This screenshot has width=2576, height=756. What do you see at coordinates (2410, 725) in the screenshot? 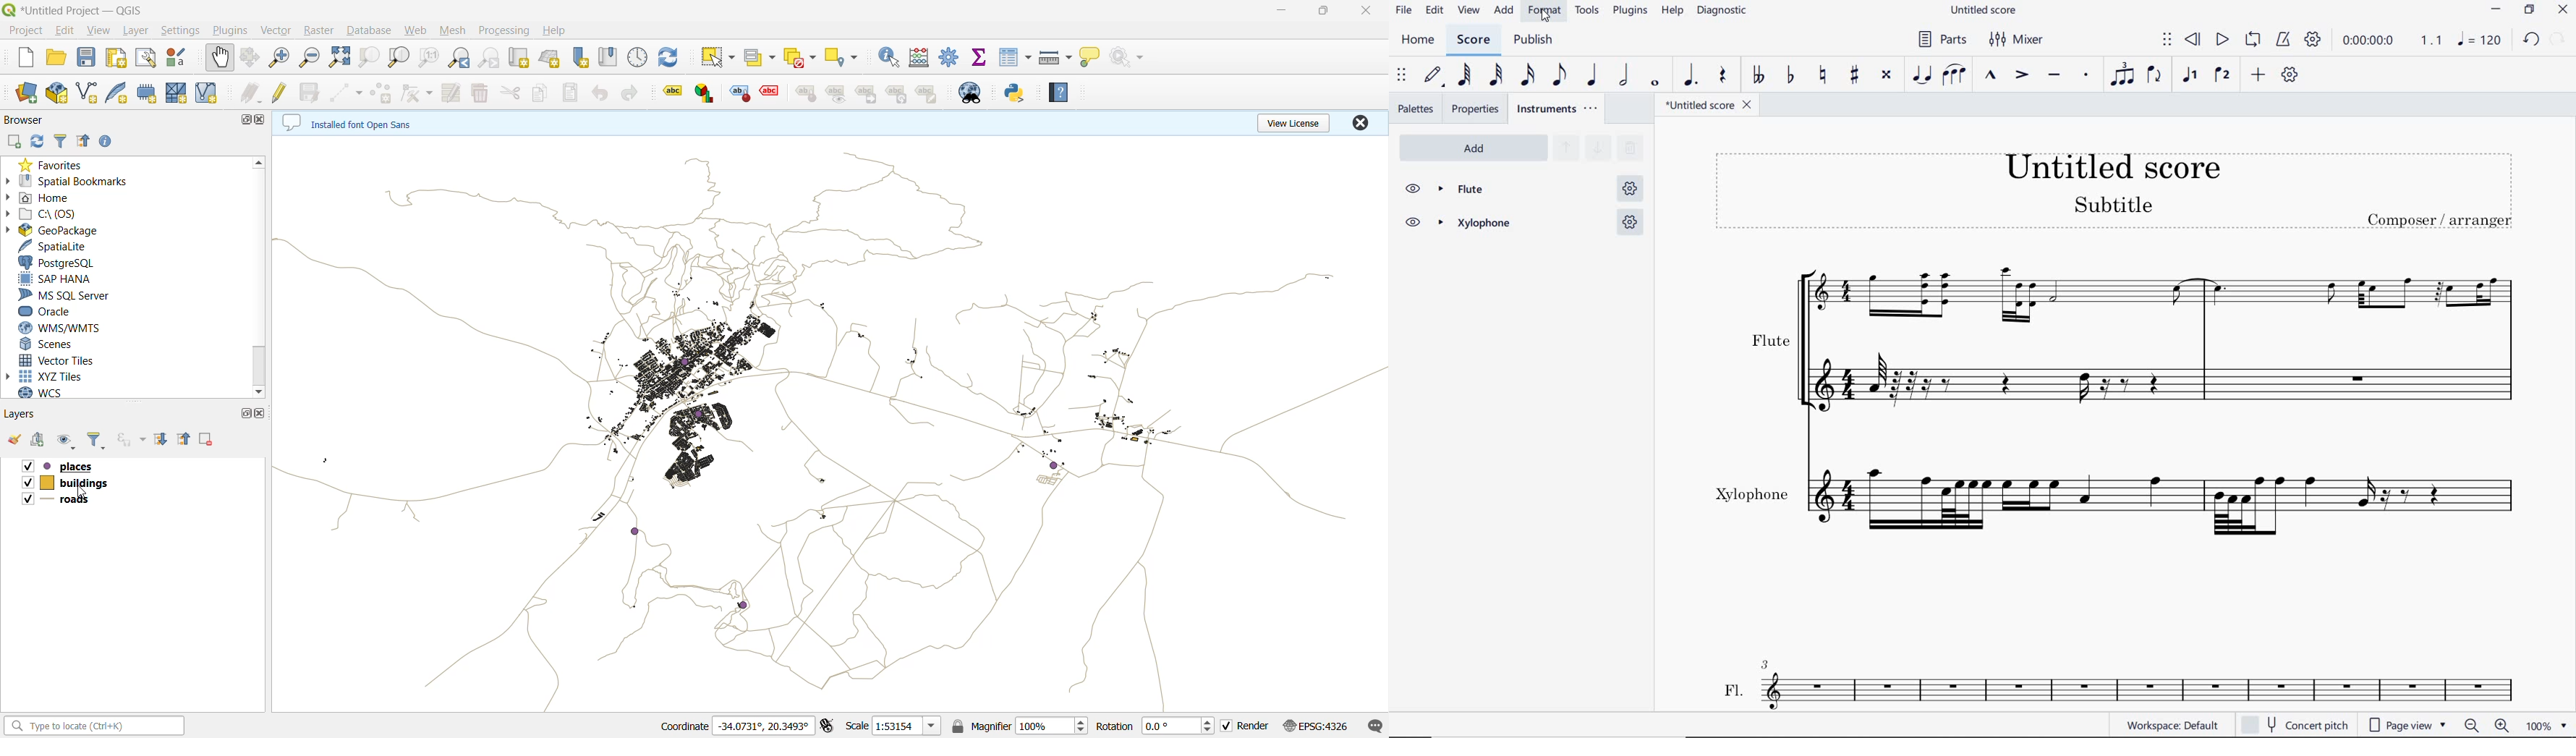
I see `PAGE VIEW` at bounding box center [2410, 725].